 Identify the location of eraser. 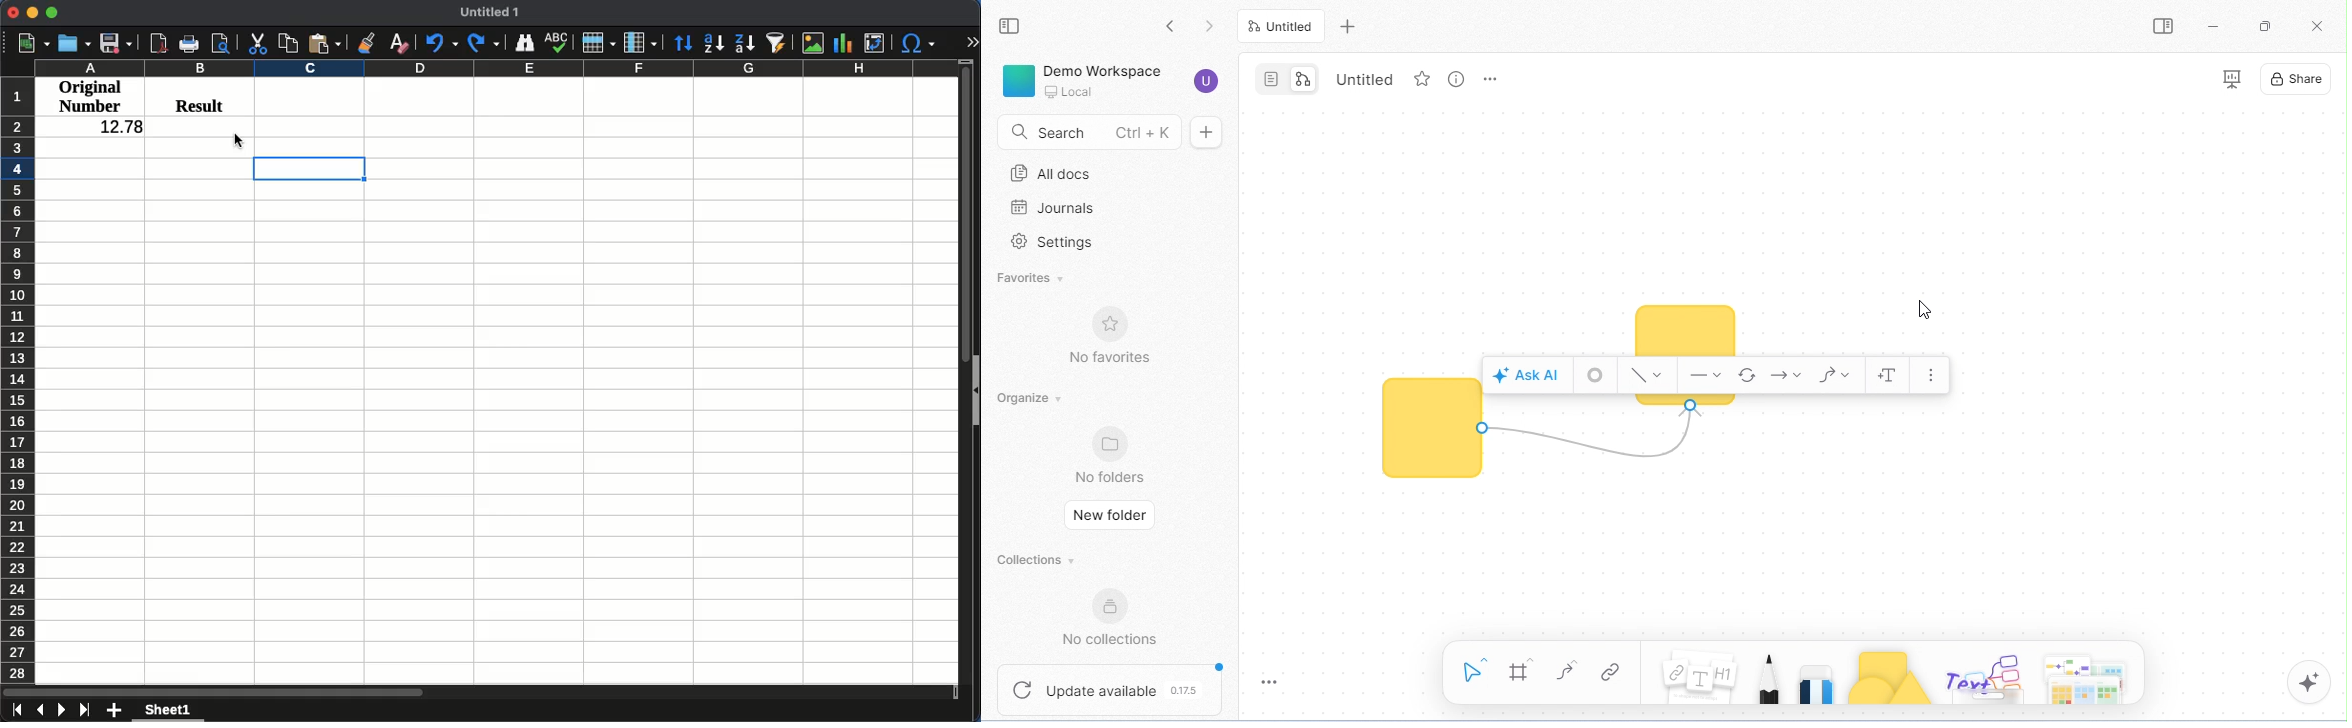
(1819, 677).